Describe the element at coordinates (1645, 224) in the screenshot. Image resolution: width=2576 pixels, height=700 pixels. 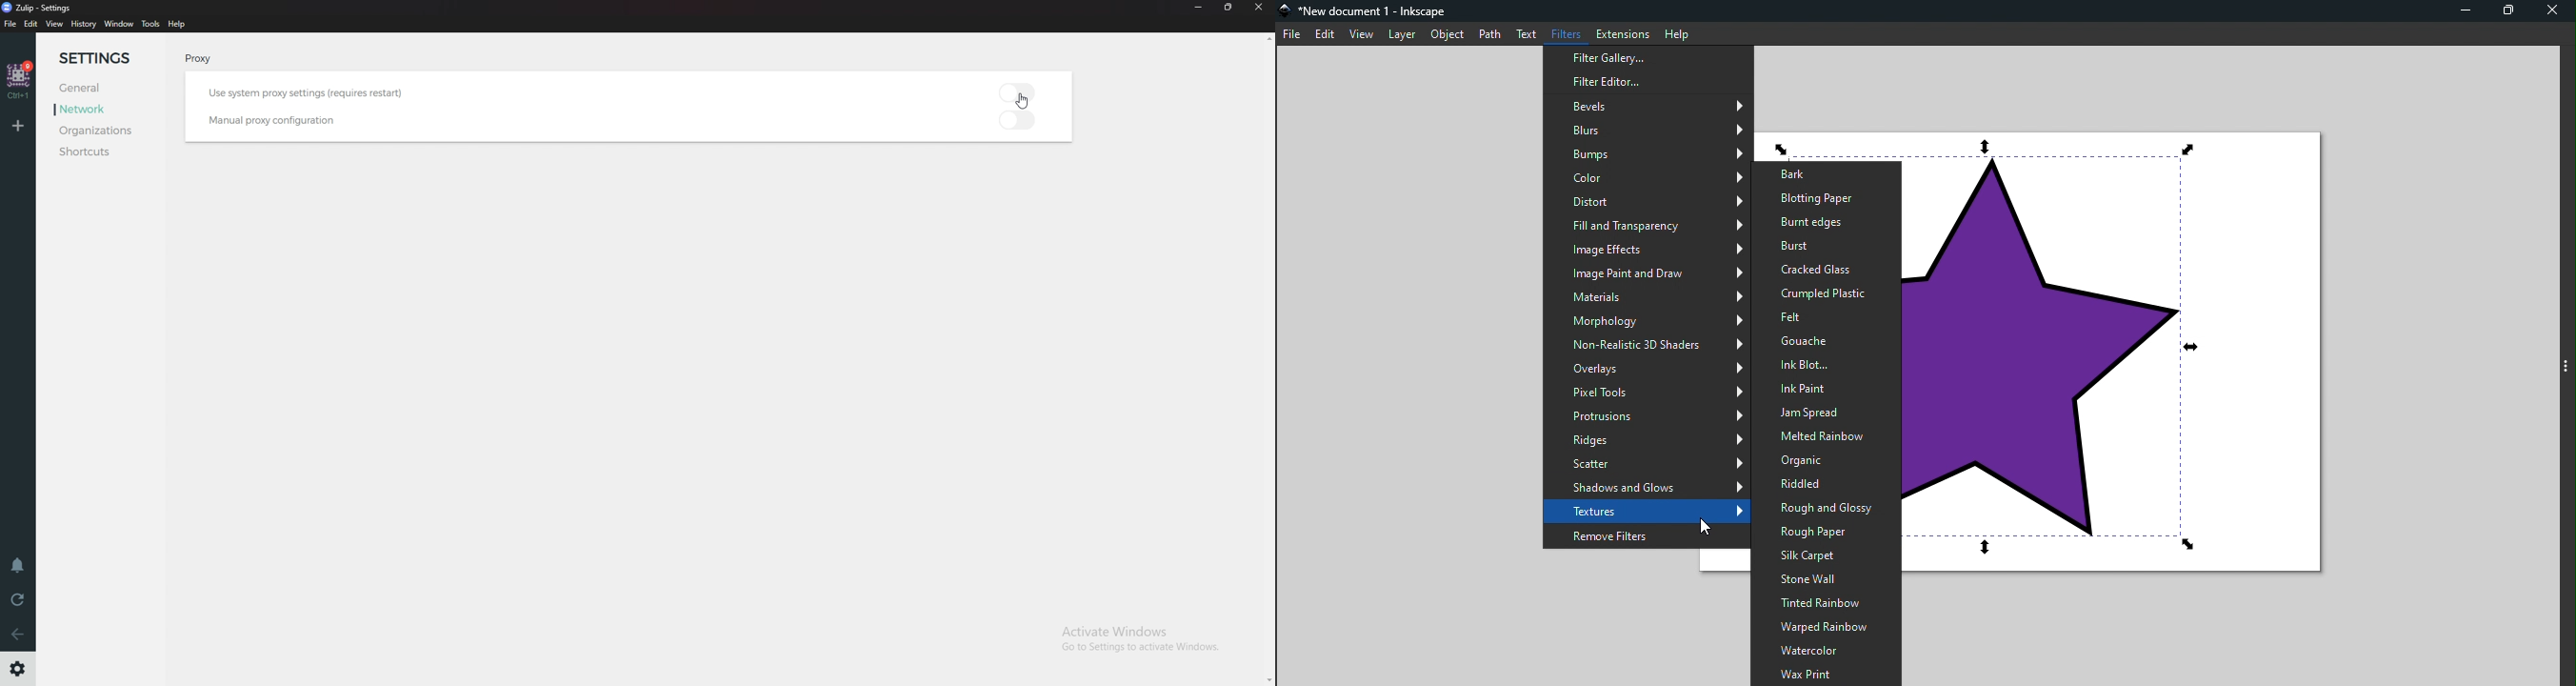
I see `Fill and transparency` at that location.